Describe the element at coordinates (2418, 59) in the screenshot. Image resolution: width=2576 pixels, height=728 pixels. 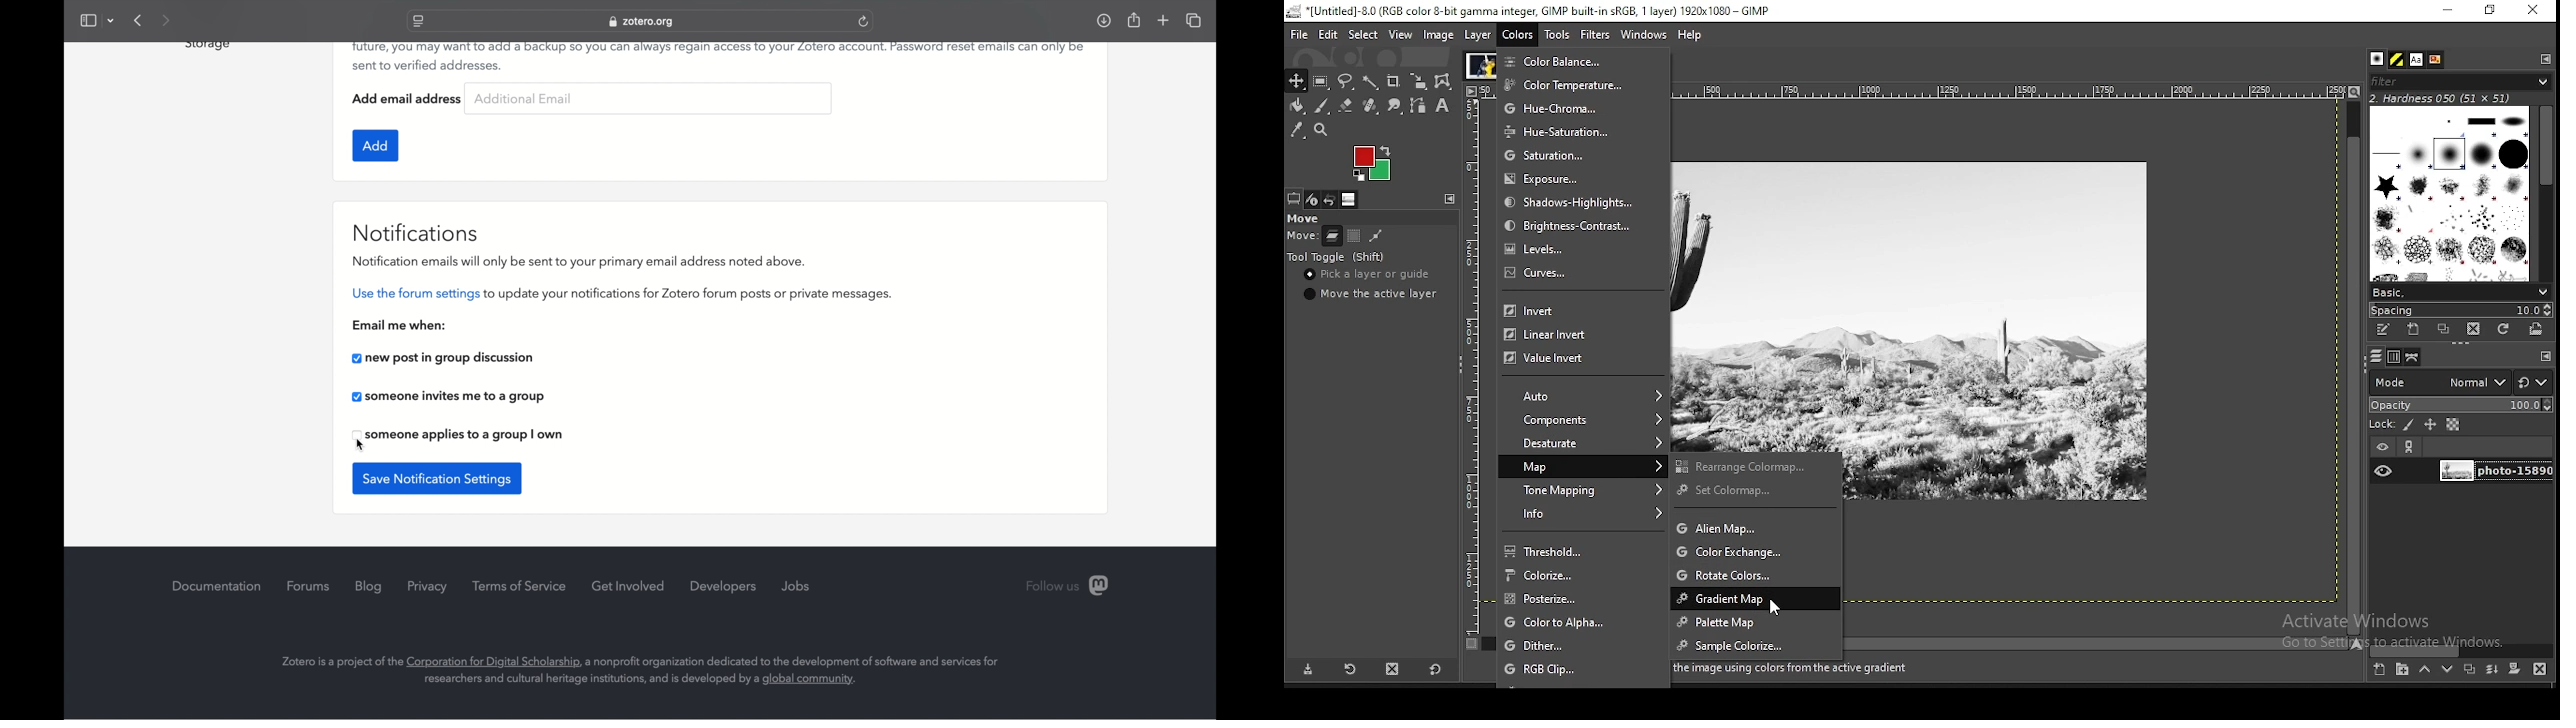
I see `fonts` at that location.